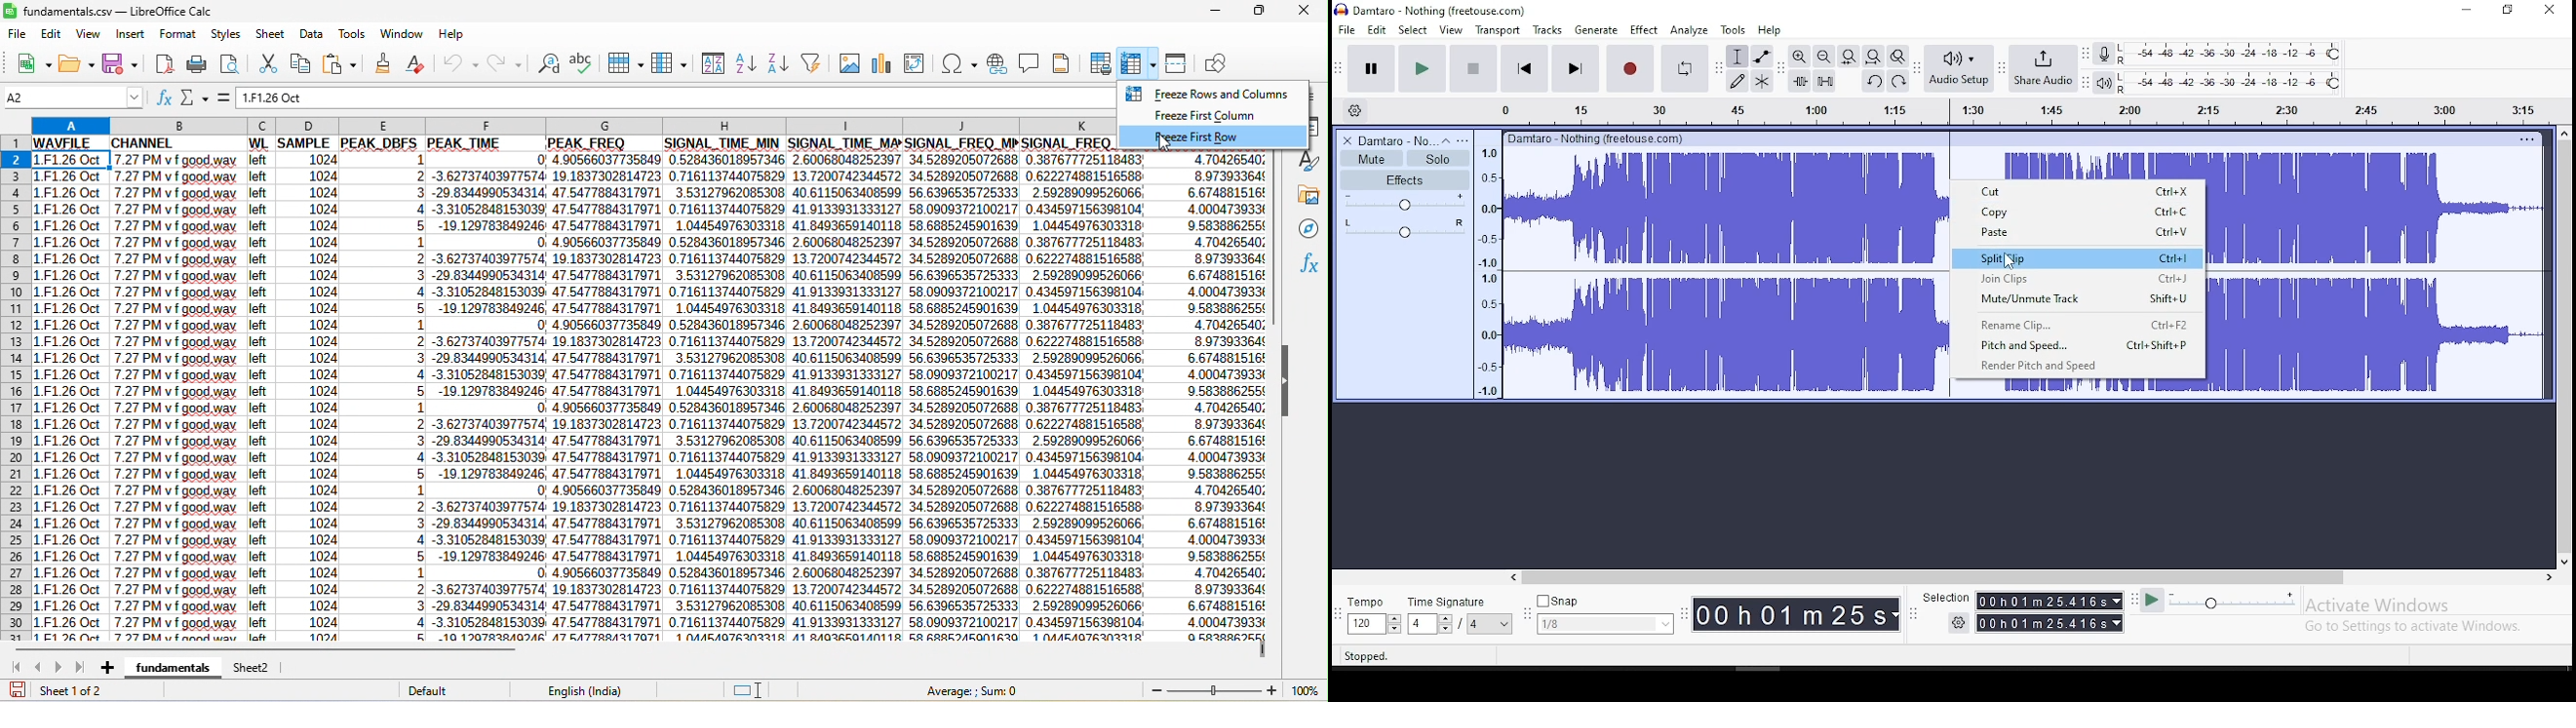  Describe the element at coordinates (2551, 11) in the screenshot. I see `close window` at that location.